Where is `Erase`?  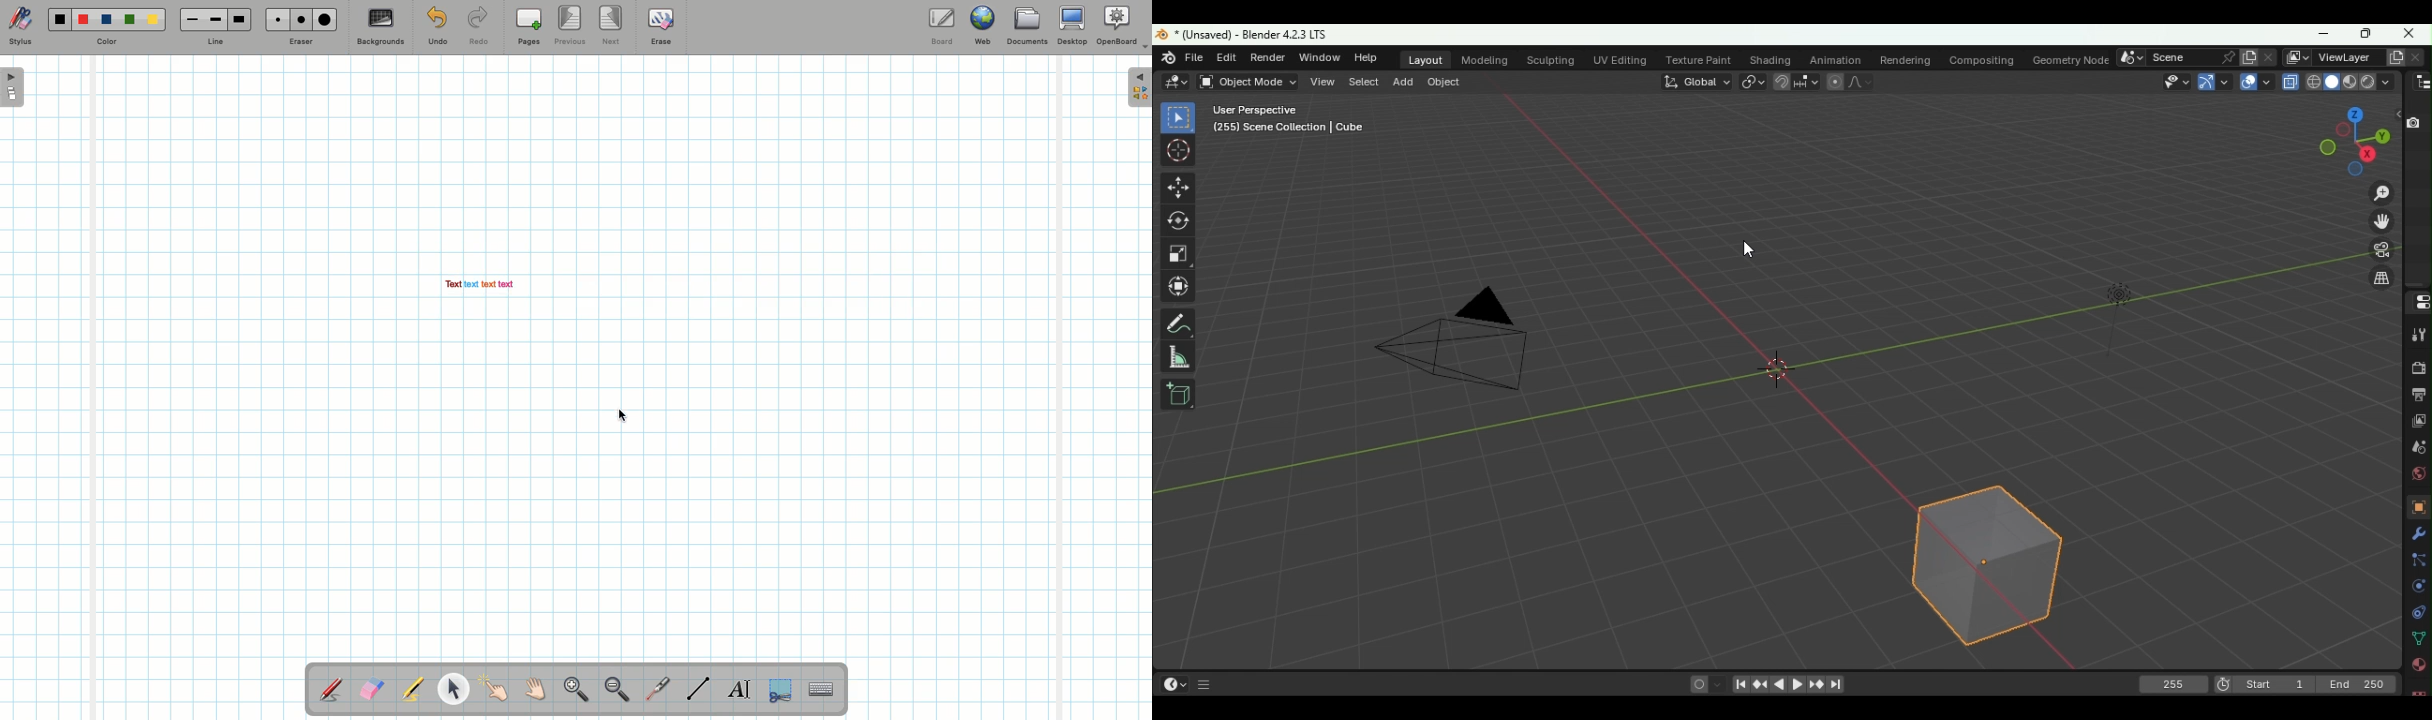
Erase is located at coordinates (660, 26).